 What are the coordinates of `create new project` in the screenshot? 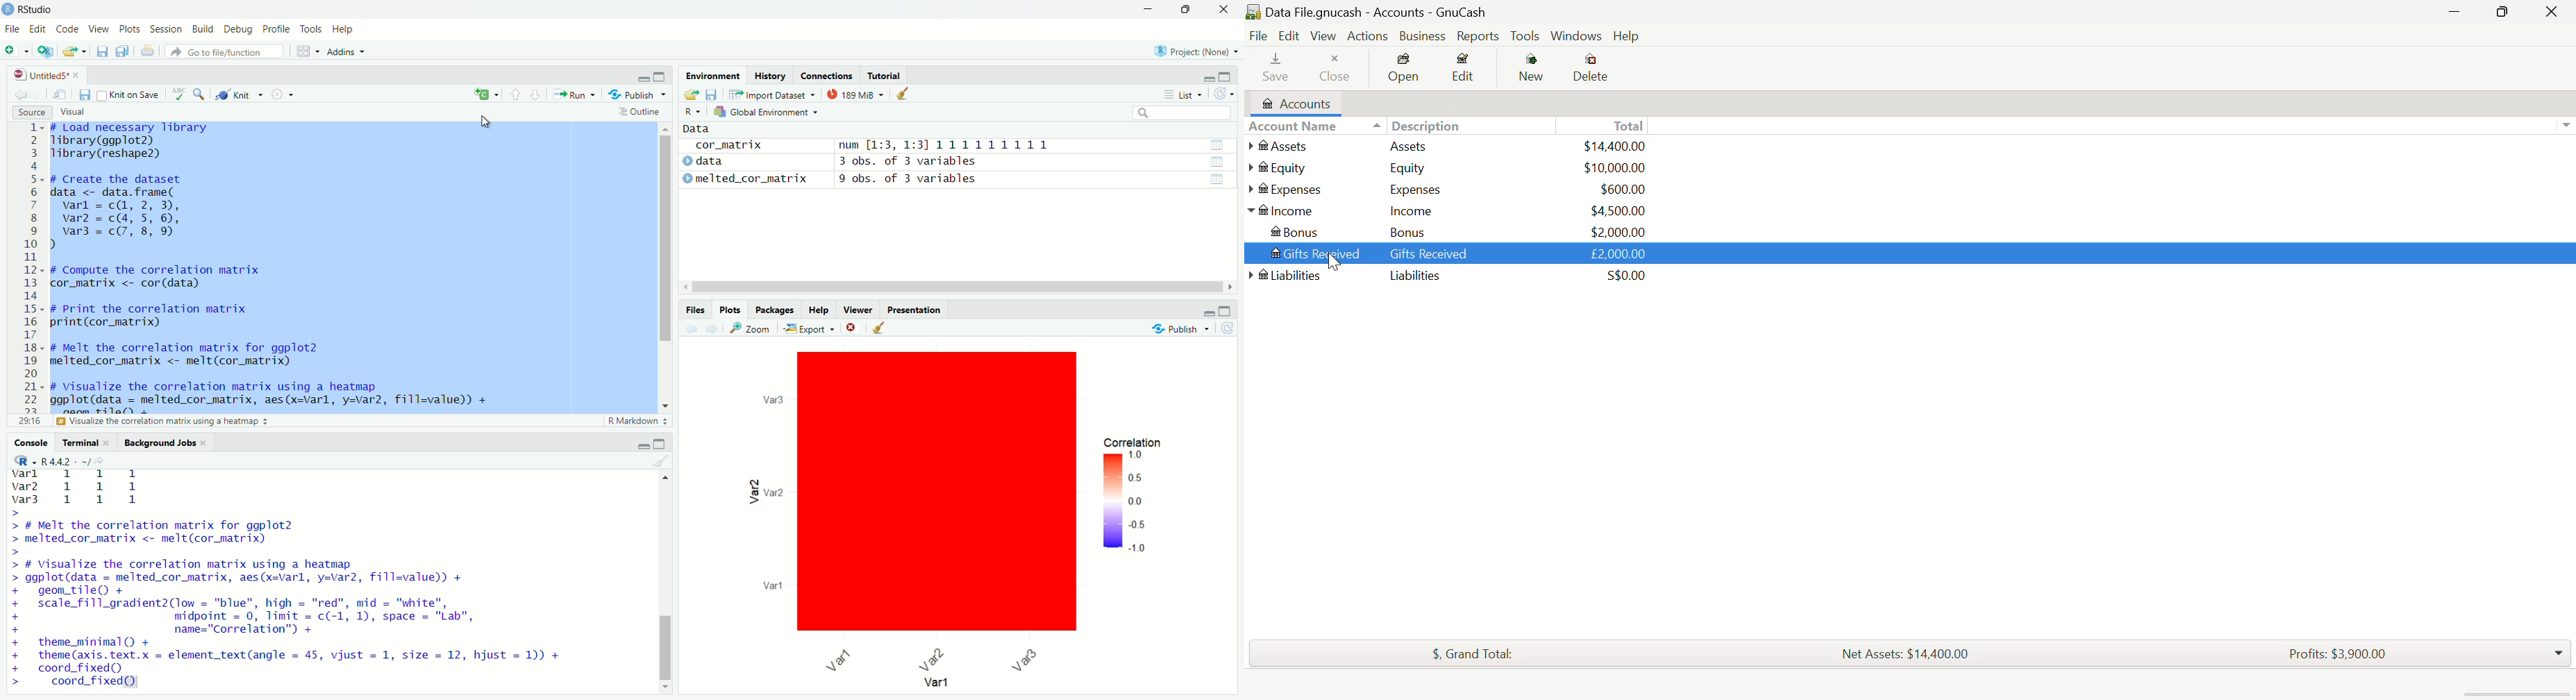 It's located at (43, 51).